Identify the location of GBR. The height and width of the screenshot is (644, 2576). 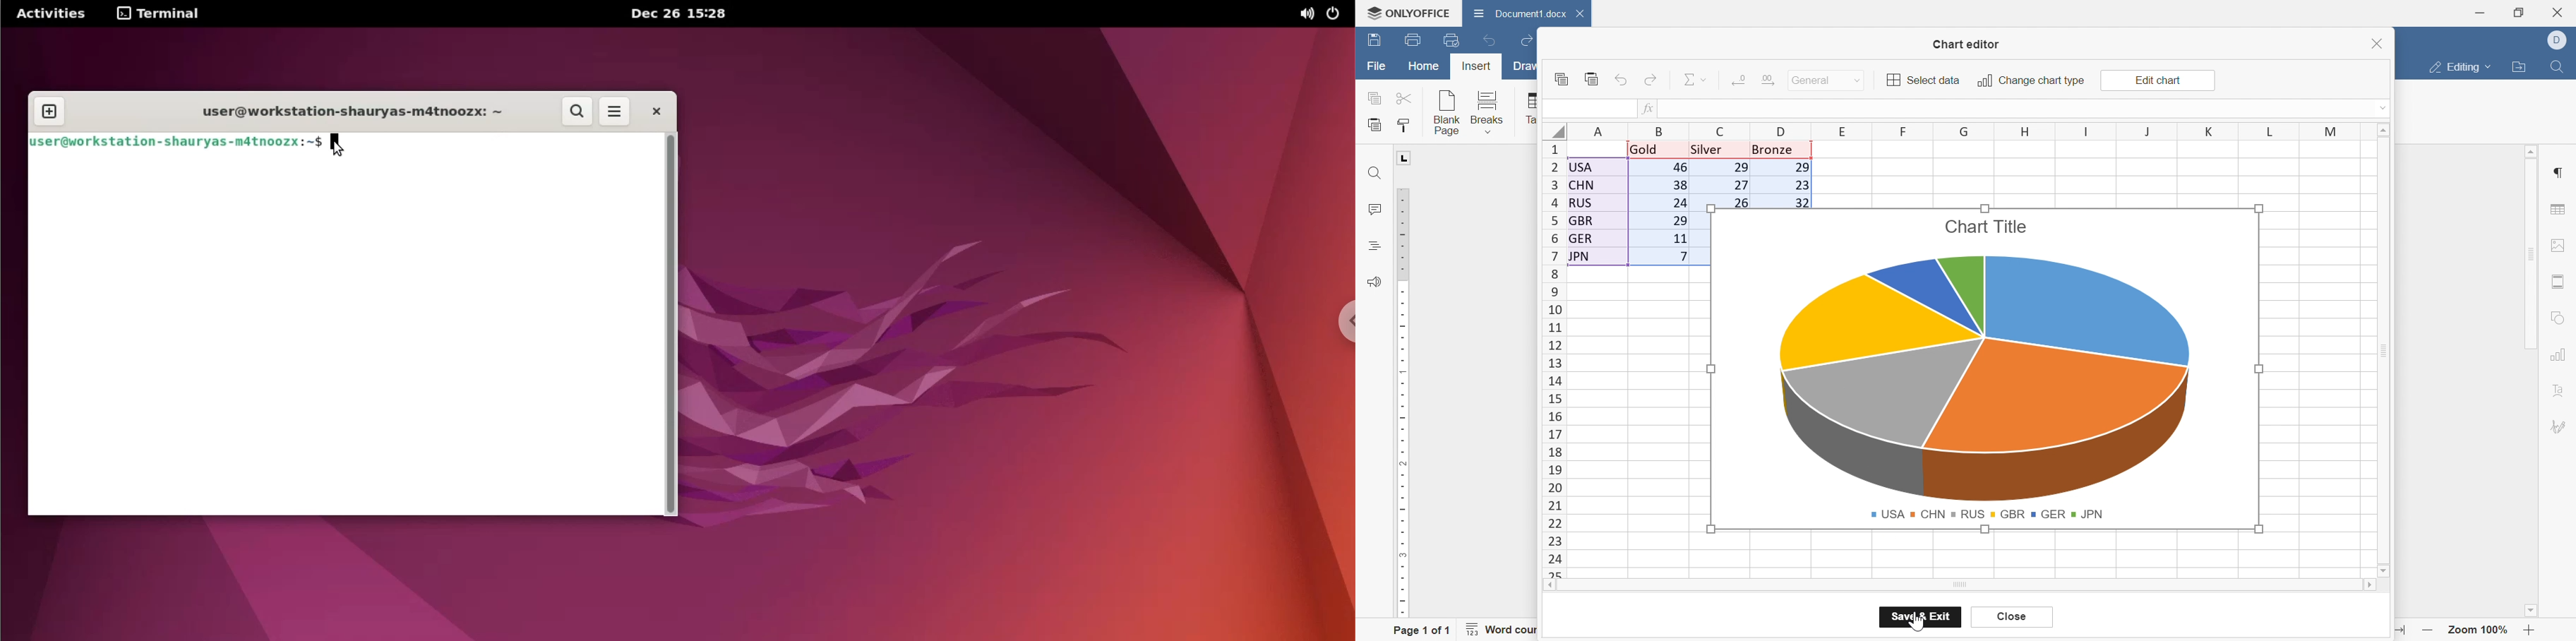
(2008, 514).